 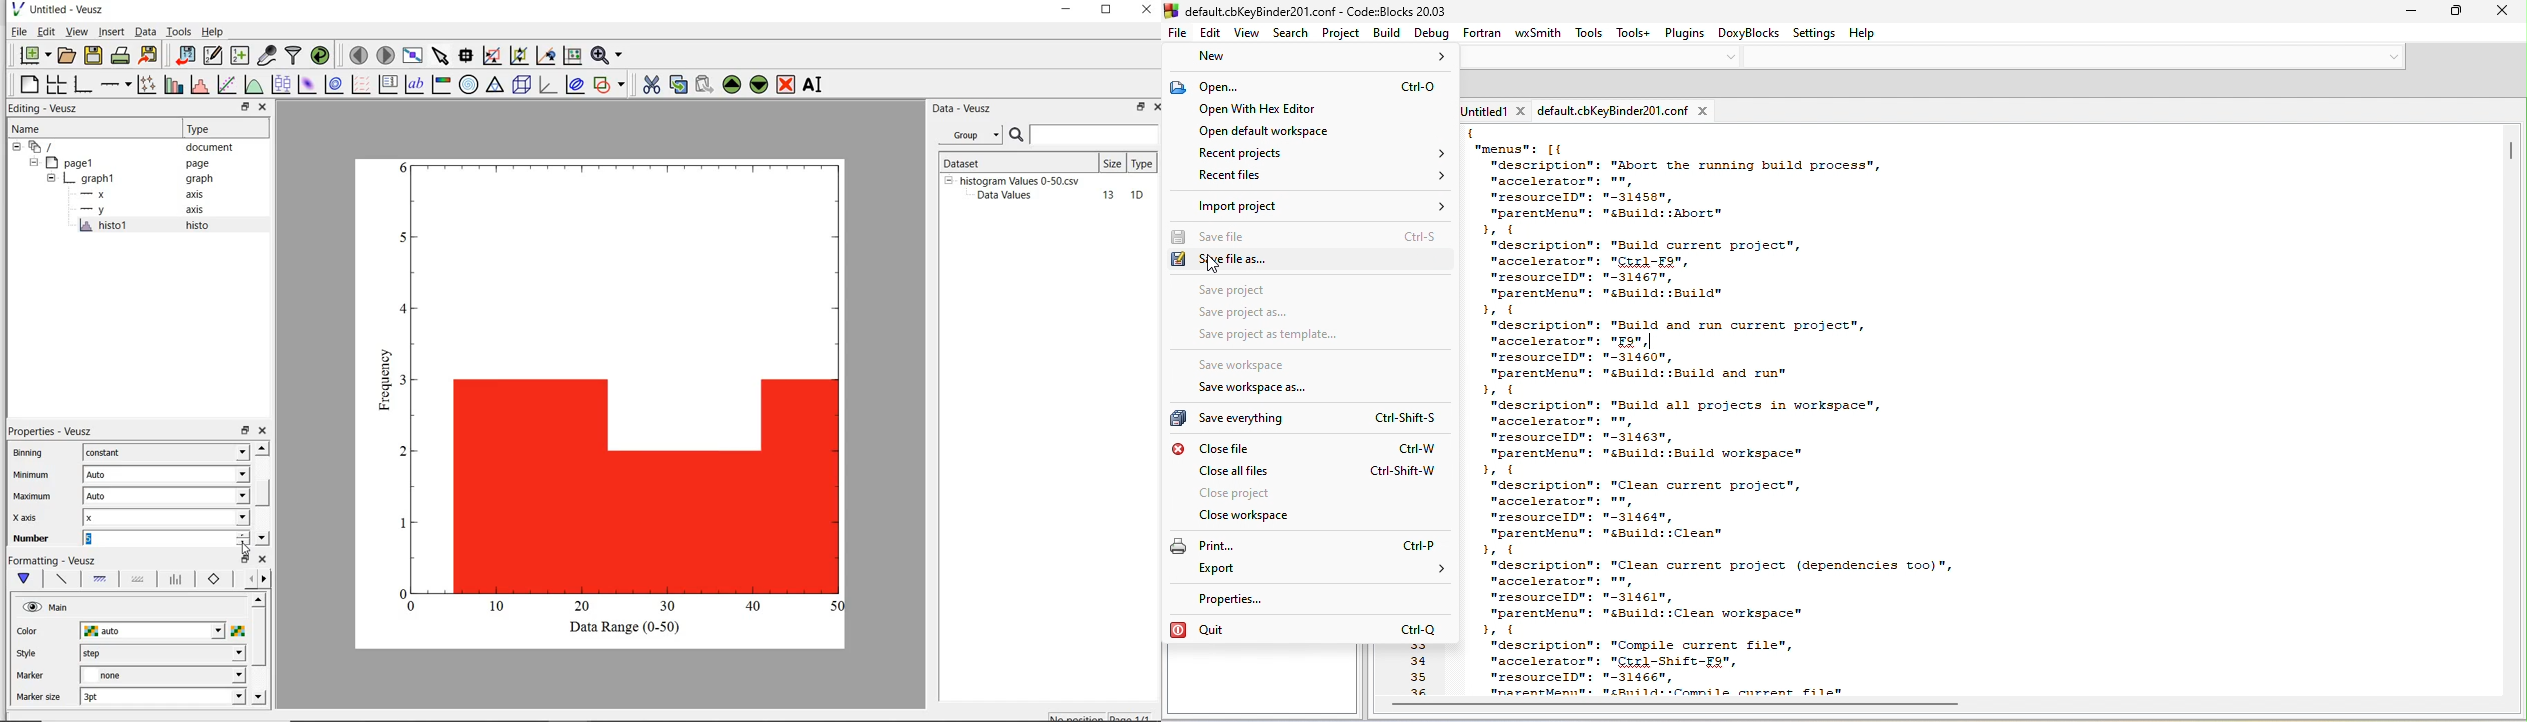 What do you see at coordinates (1295, 108) in the screenshot?
I see `open with hex editor` at bounding box center [1295, 108].